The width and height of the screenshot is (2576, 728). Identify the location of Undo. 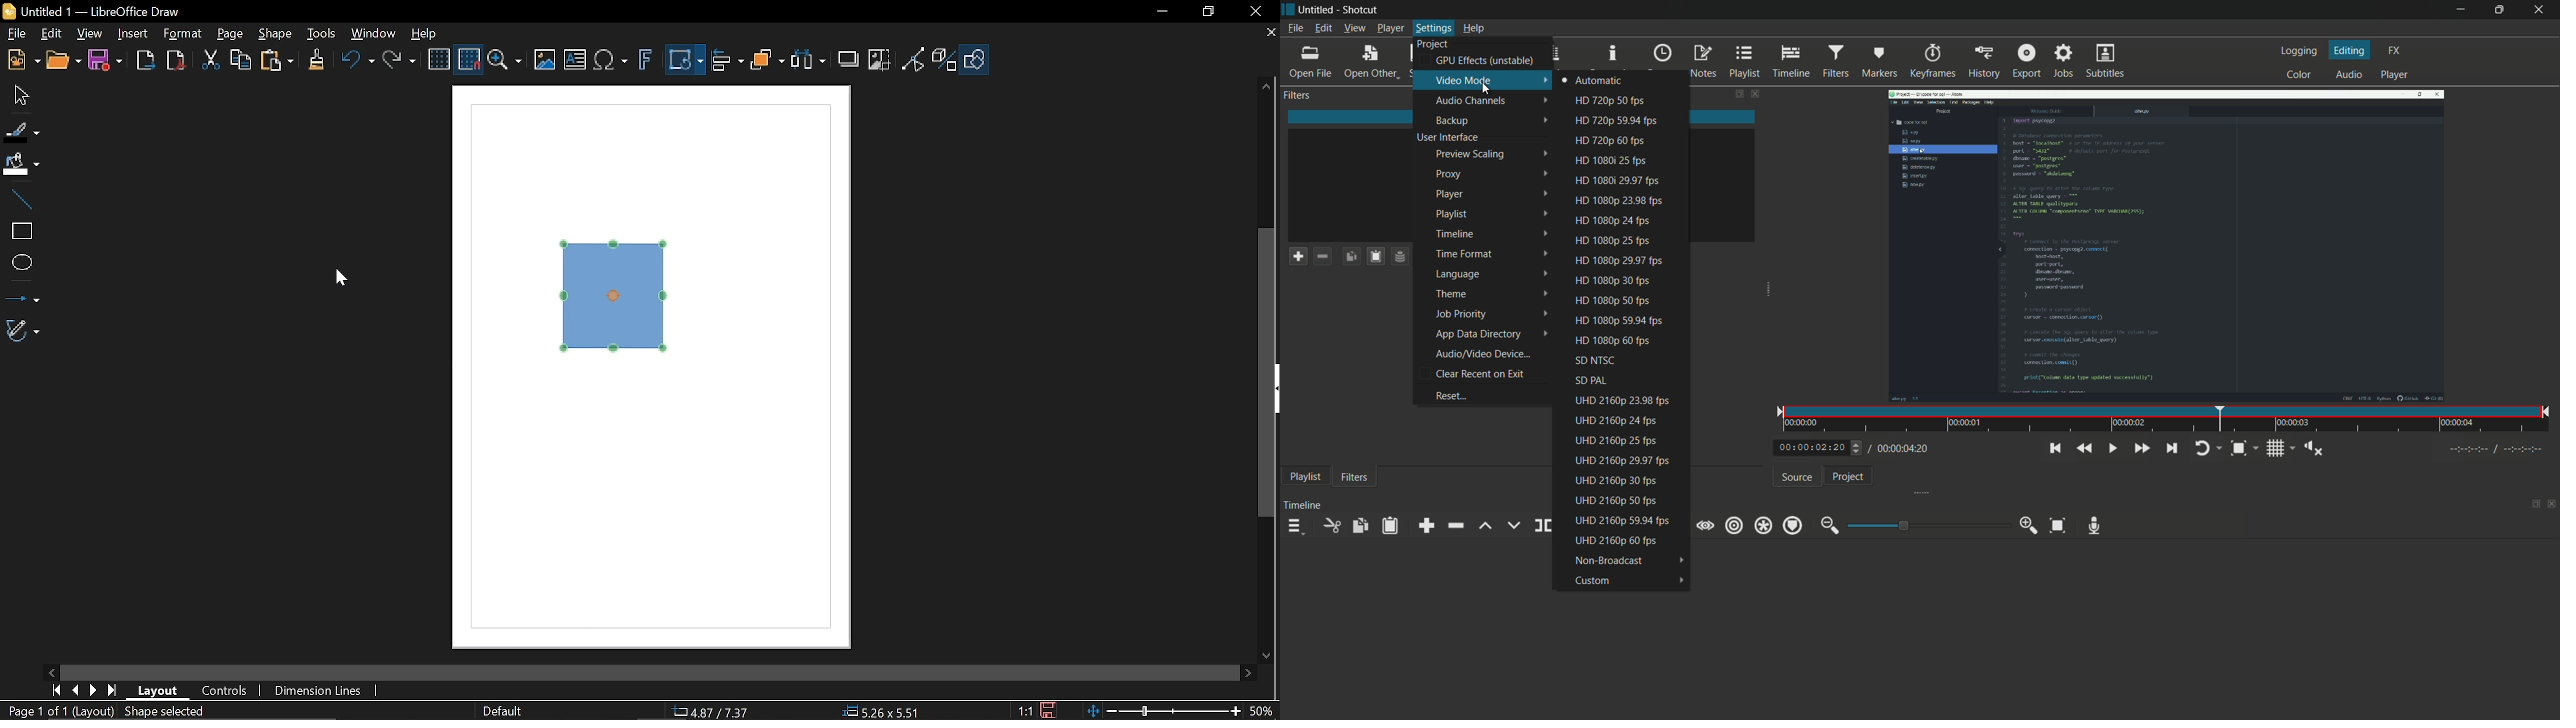
(354, 62).